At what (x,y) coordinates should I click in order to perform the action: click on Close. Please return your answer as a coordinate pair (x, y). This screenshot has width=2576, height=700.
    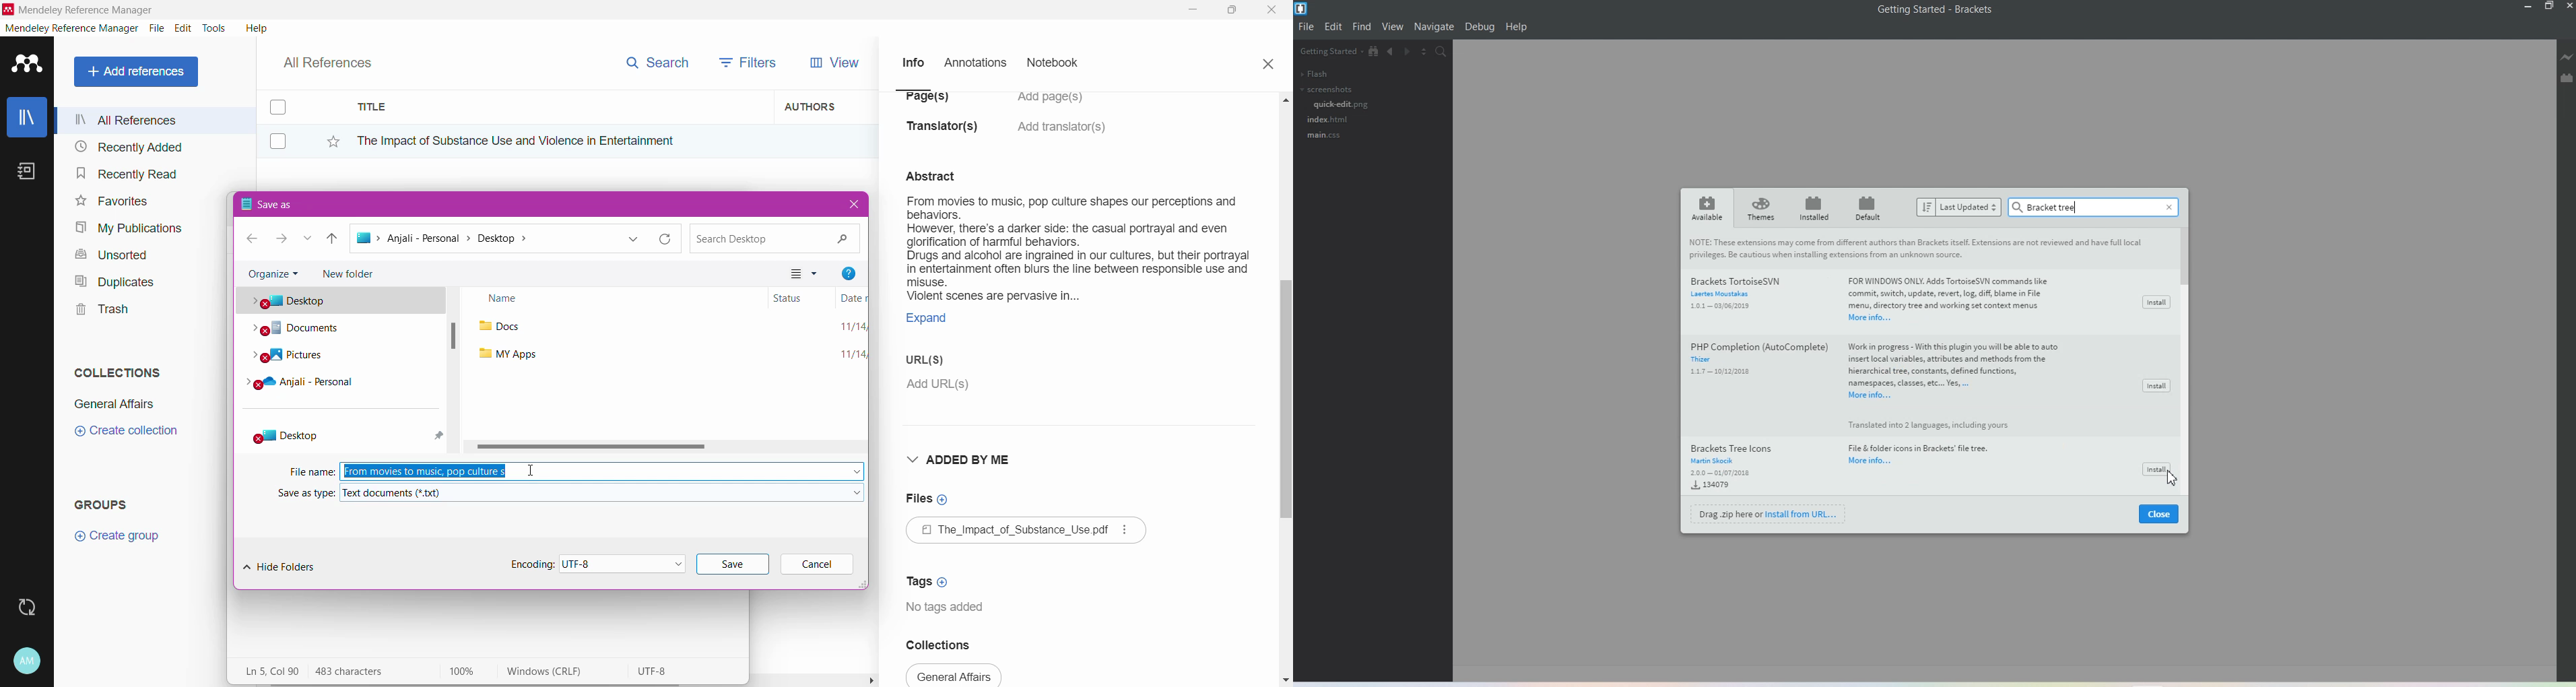
    Looking at the image, I should click on (2159, 515).